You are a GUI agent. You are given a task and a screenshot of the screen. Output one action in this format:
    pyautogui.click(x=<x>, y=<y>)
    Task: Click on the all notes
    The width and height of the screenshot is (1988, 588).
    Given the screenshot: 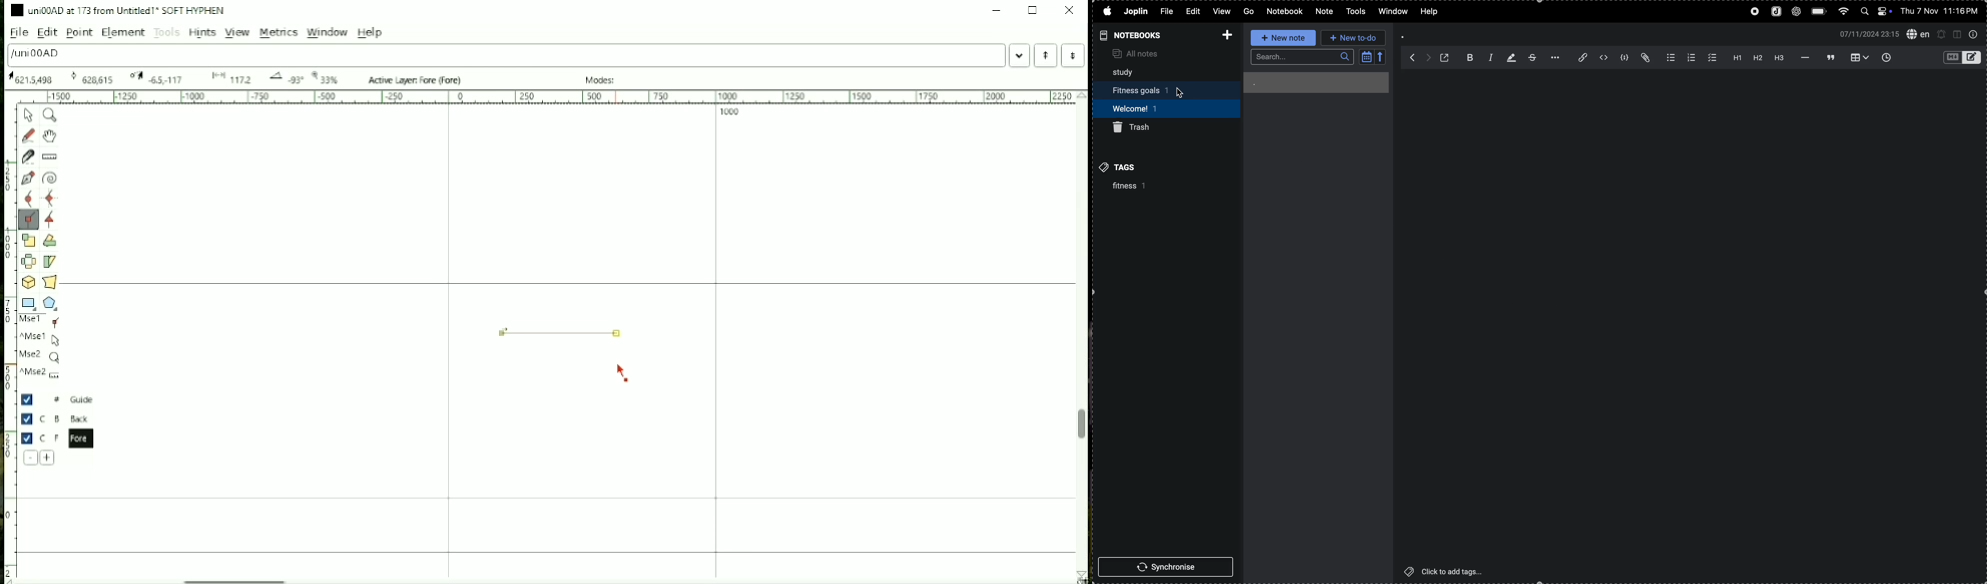 What is the action you would take?
    pyautogui.click(x=1152, y=52)
    